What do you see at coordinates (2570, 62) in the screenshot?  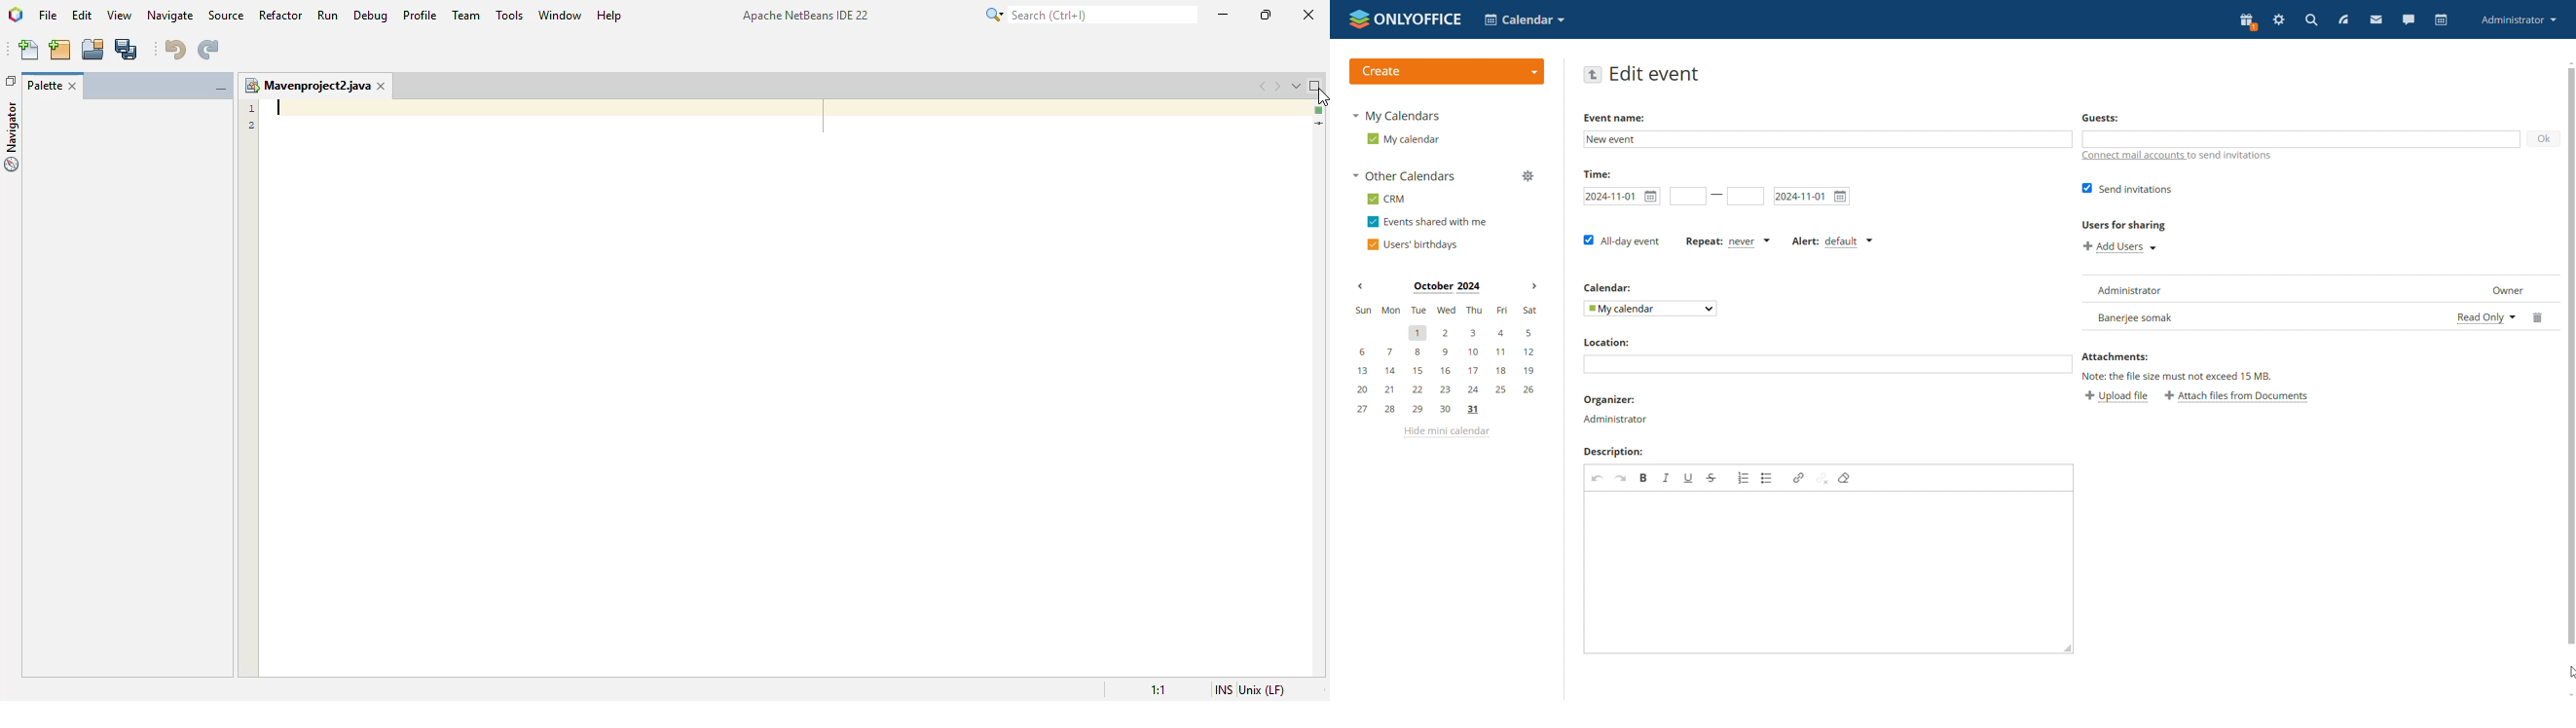 I see `scroll up` at bounding box center [2570, 62].